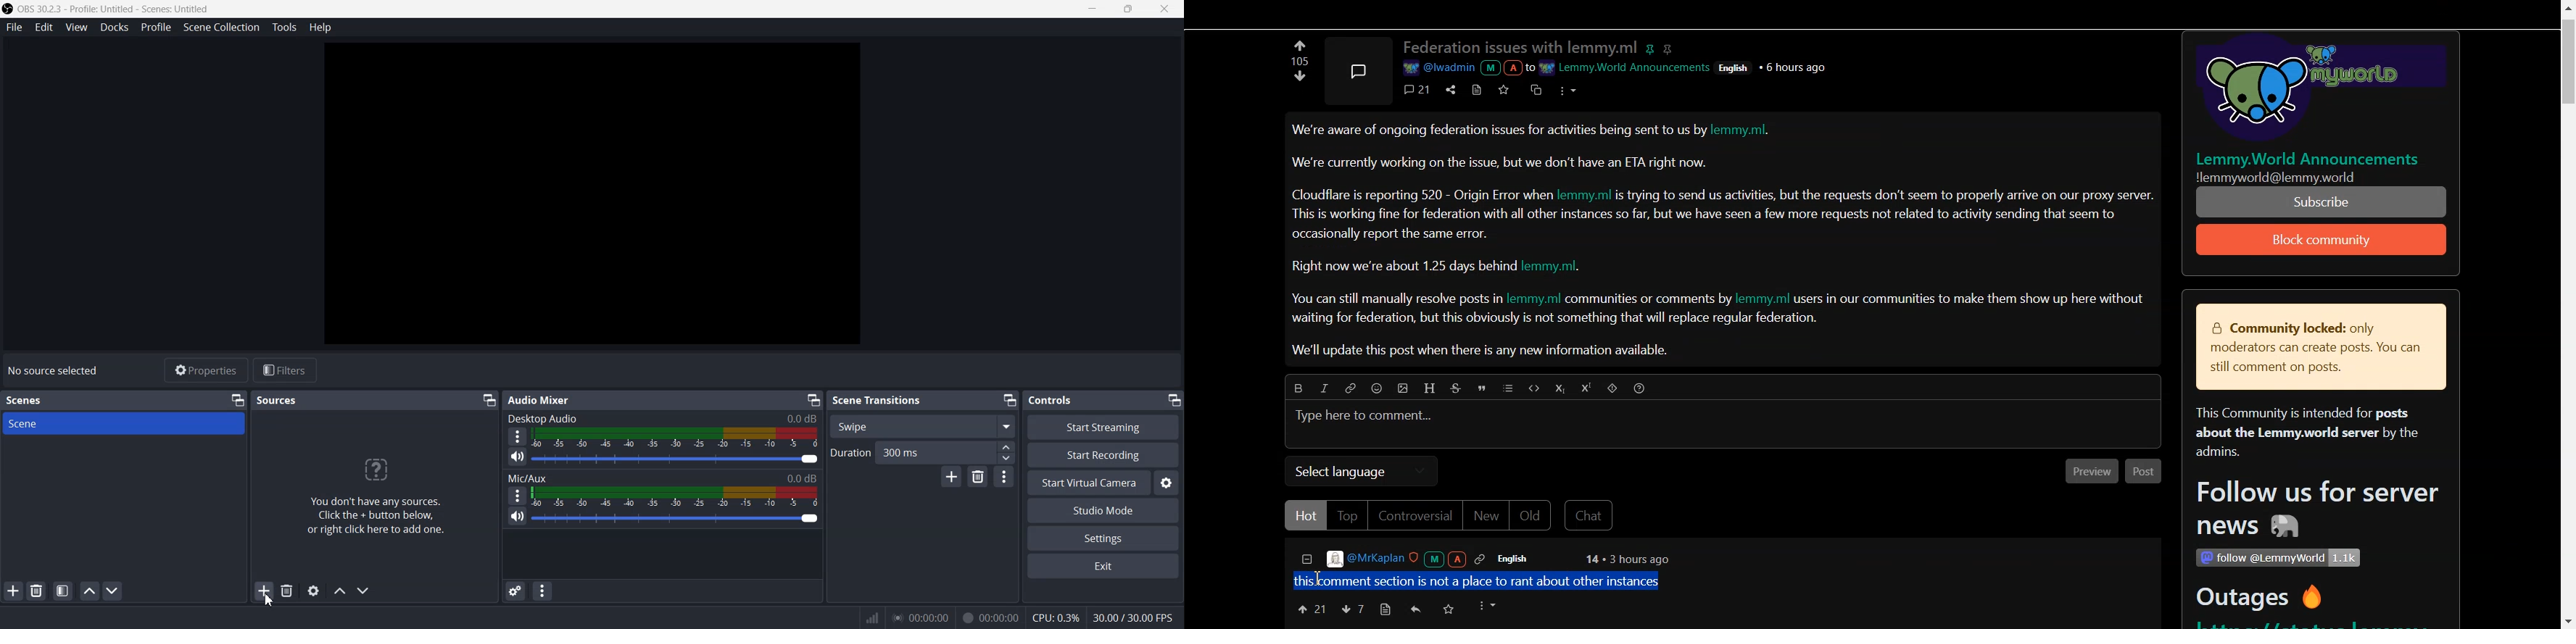  I want to click on & Community locked: only
moderators can create posts. You can
still comment on posts., so click(2311, 349).